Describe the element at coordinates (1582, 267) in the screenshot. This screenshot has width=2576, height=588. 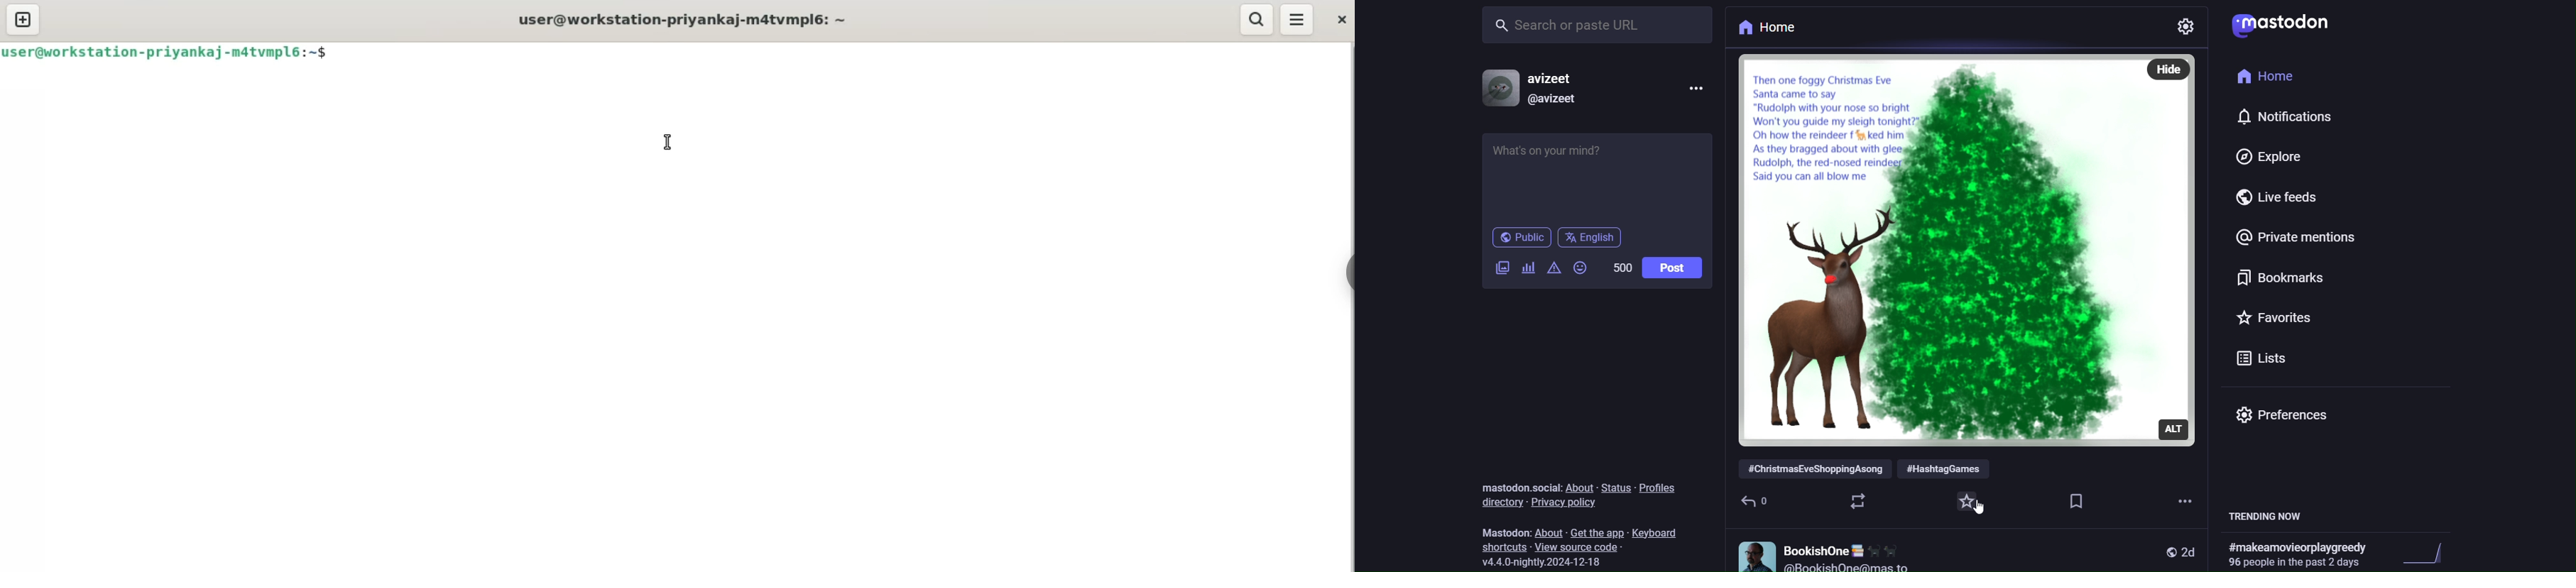
I see `emoji` at that location.